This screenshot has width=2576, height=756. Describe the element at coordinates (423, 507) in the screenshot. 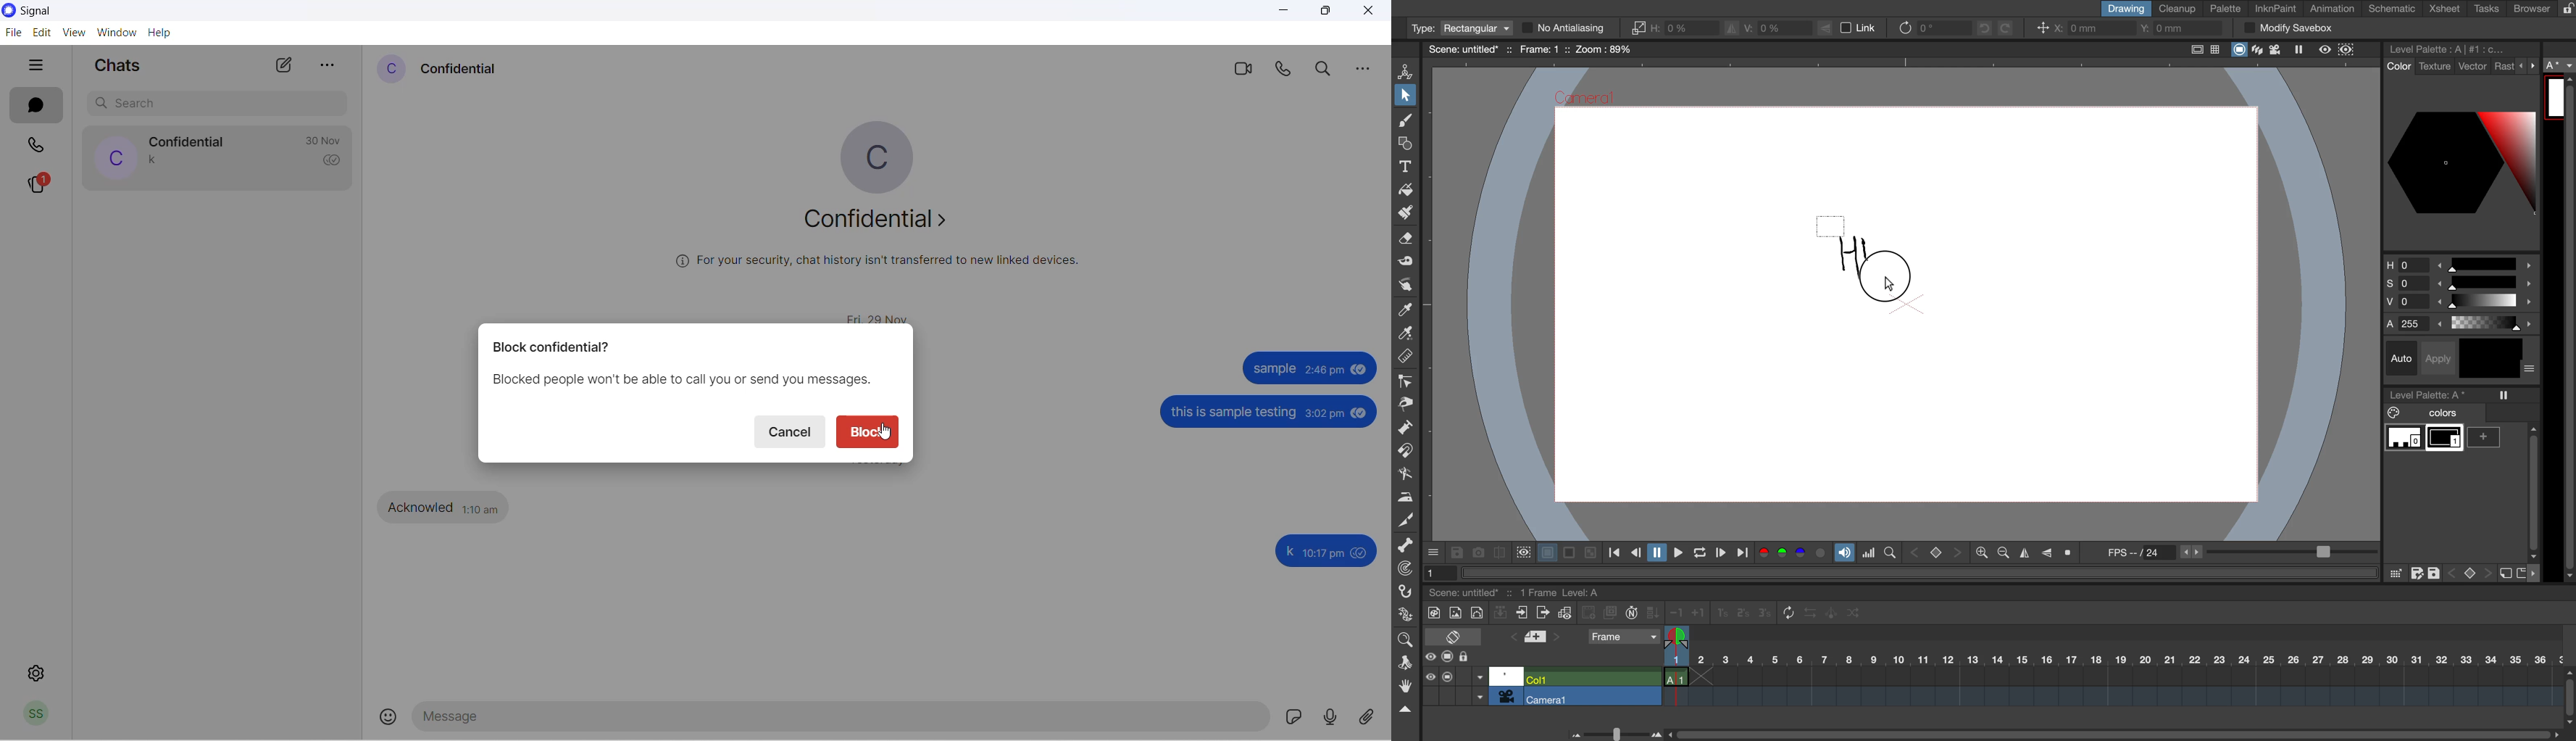

I see `Acknowled` at that location.